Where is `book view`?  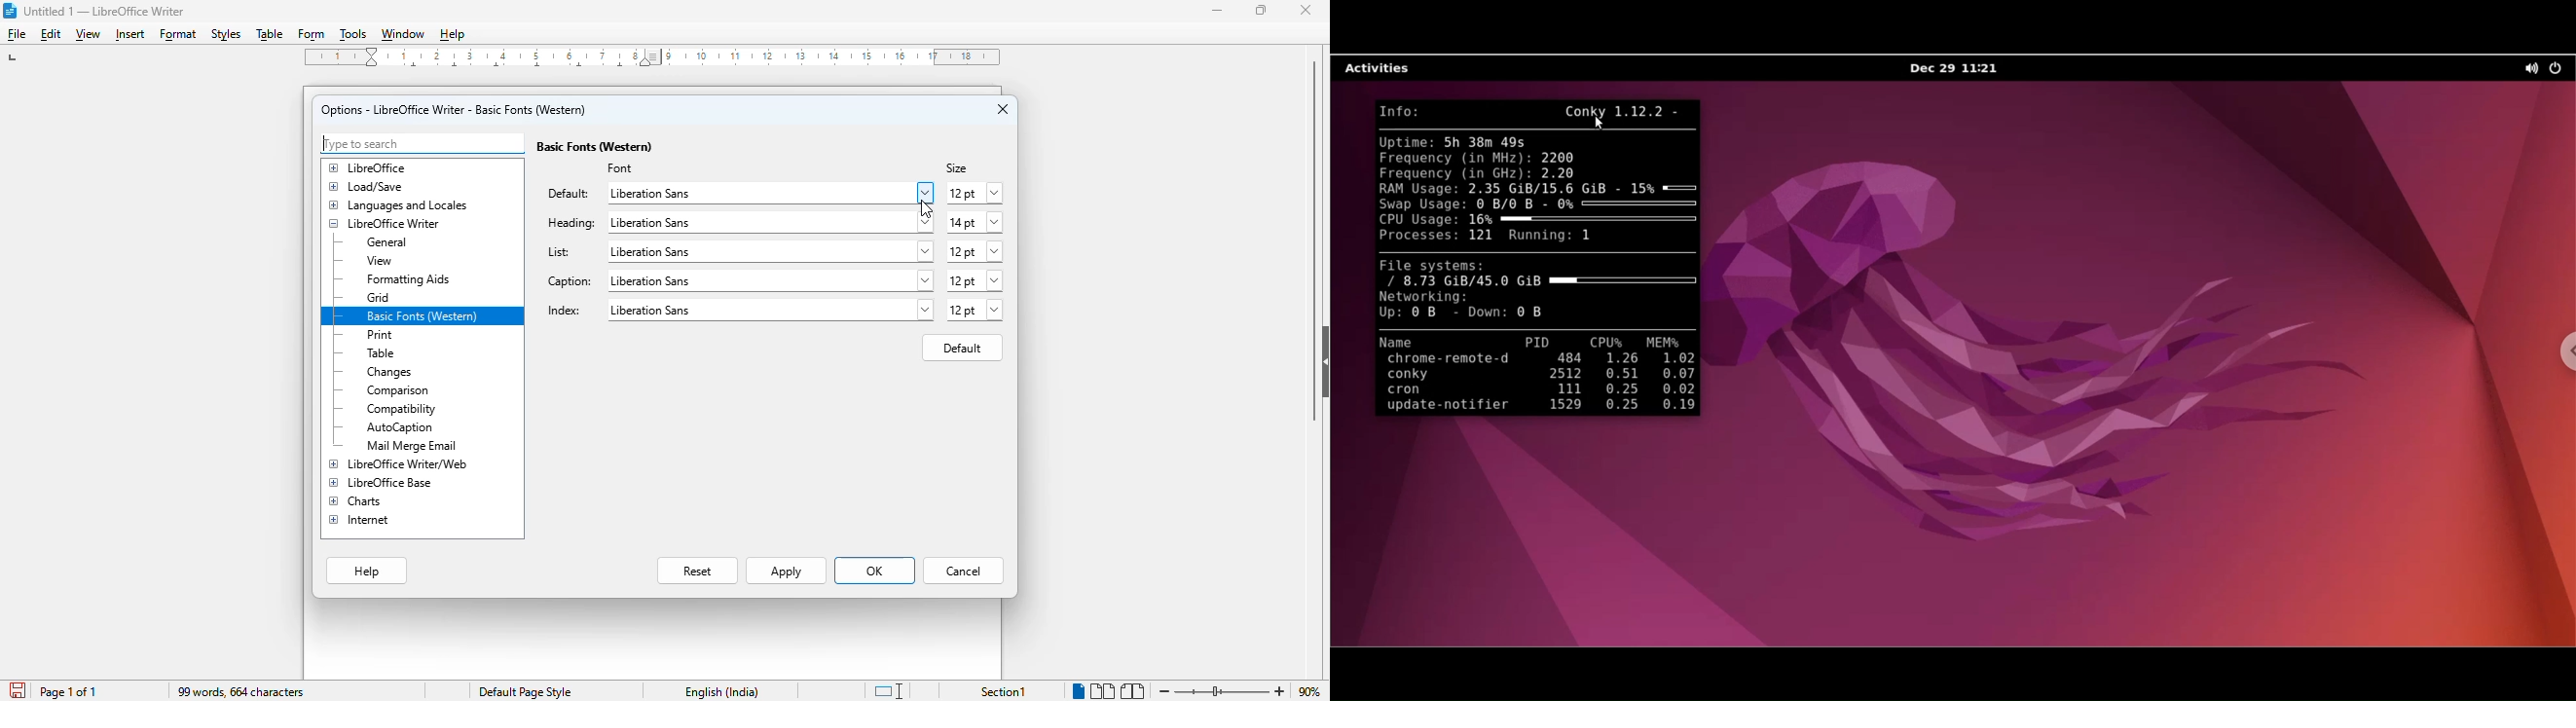 book view is located at coordinates (1132, 691).